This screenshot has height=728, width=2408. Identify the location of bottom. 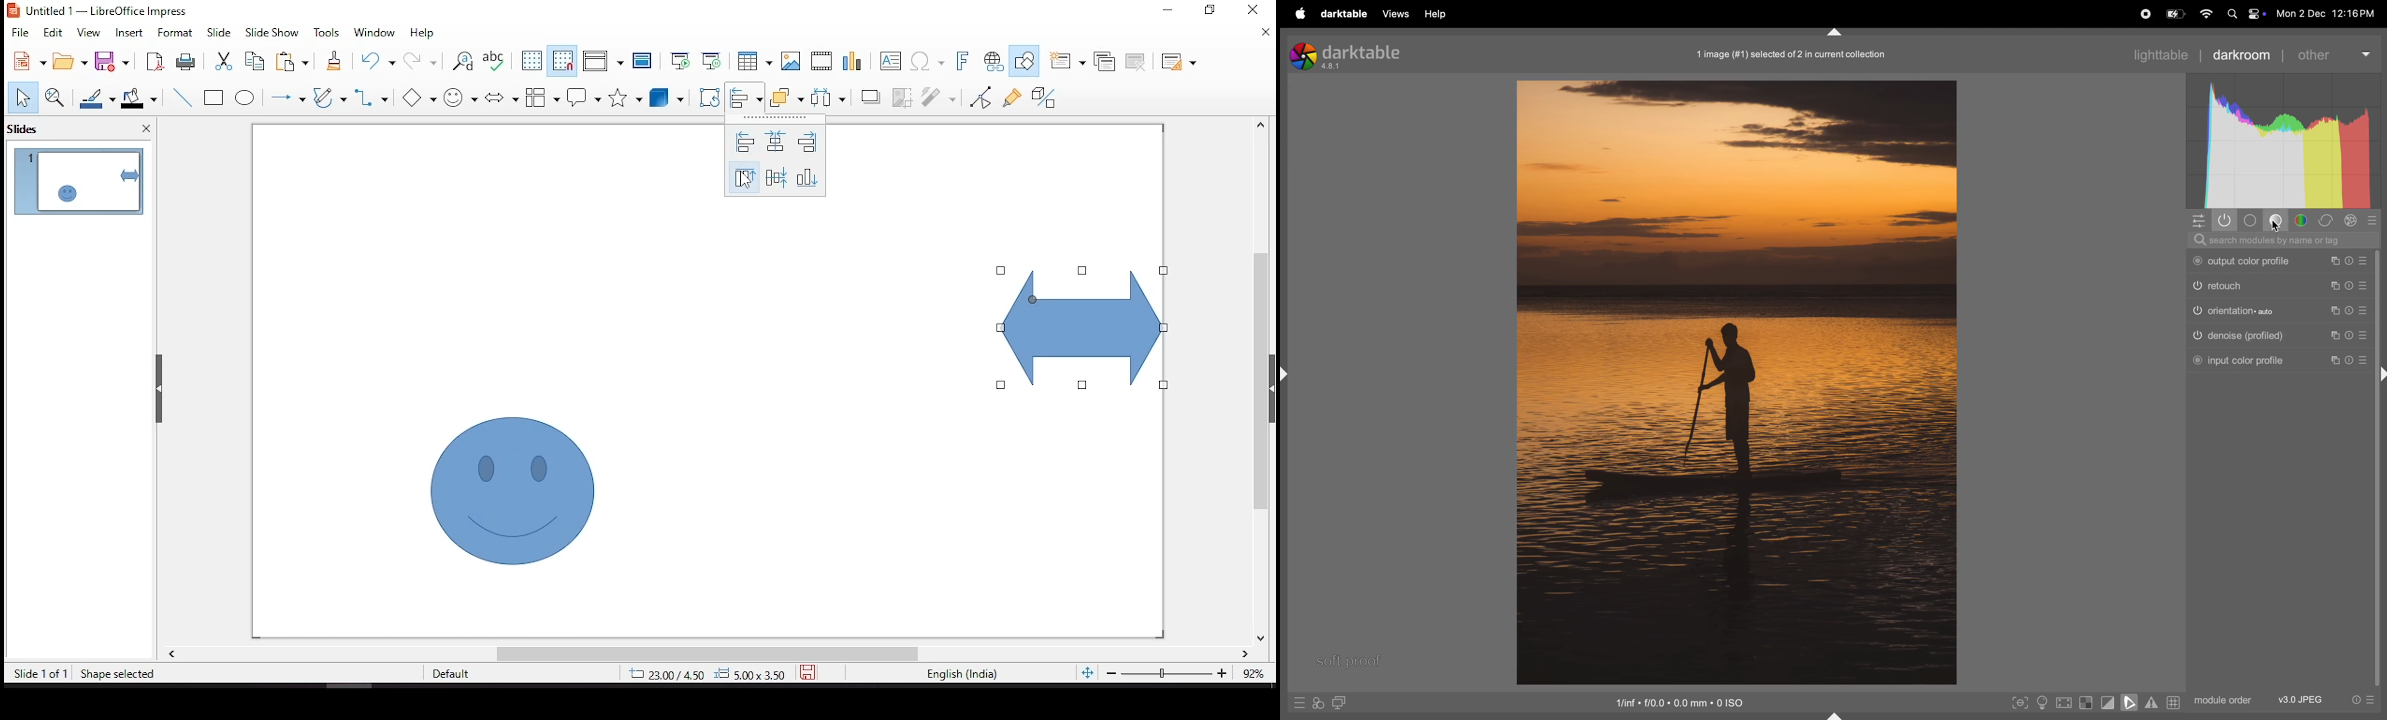
(809, 177).